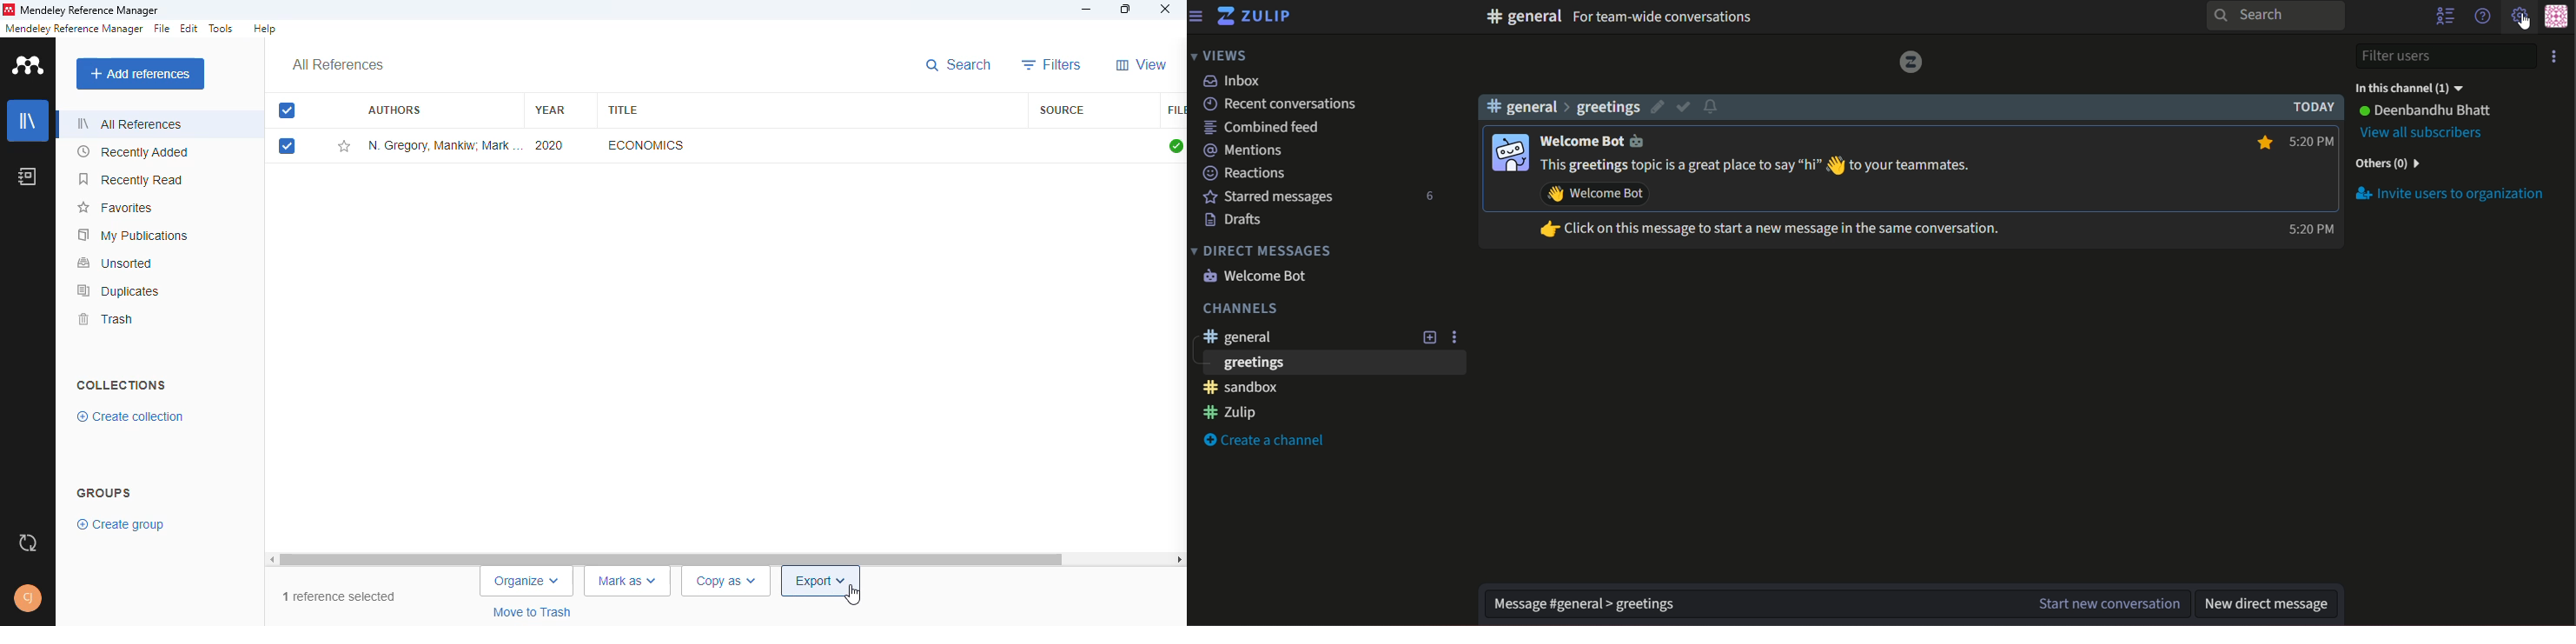 The height and width of the screenshot is (644, 2576). What do you see at coordinates (1664, 18) in the screenshot?
I see `text` at bounding box center [1664, 18].